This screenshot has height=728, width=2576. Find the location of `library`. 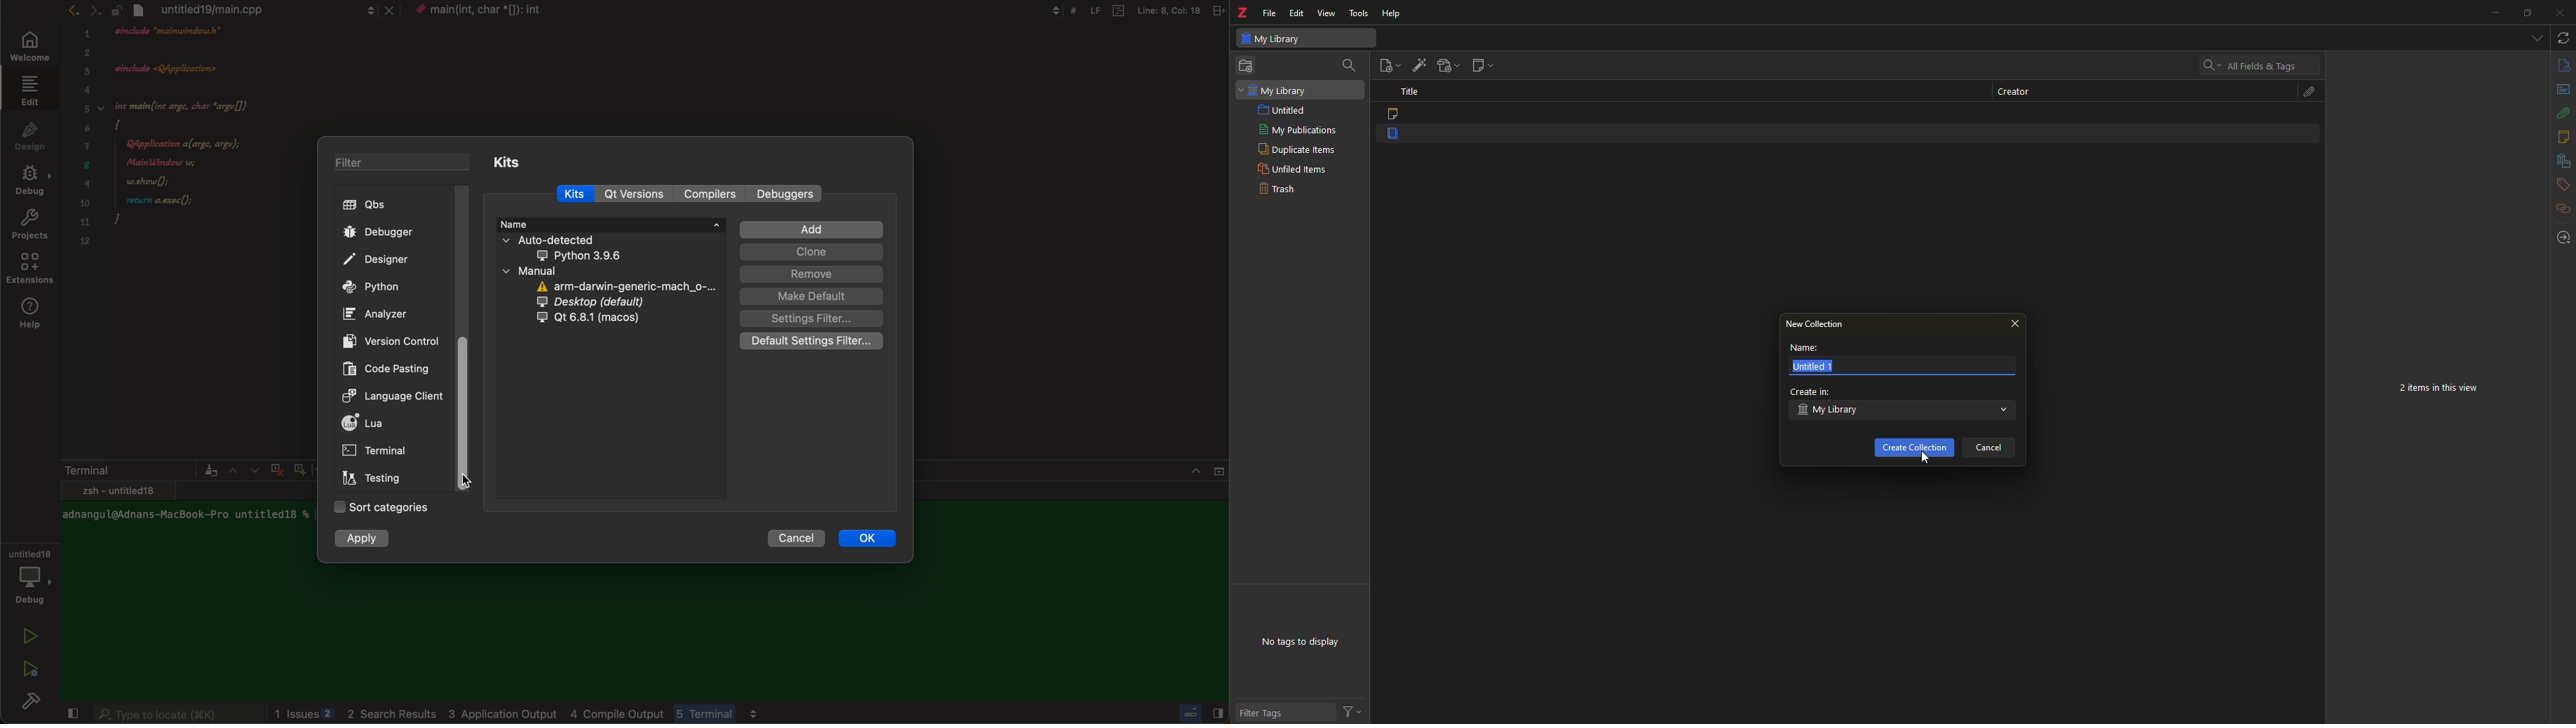

library is located at coordinates (2558, 161).